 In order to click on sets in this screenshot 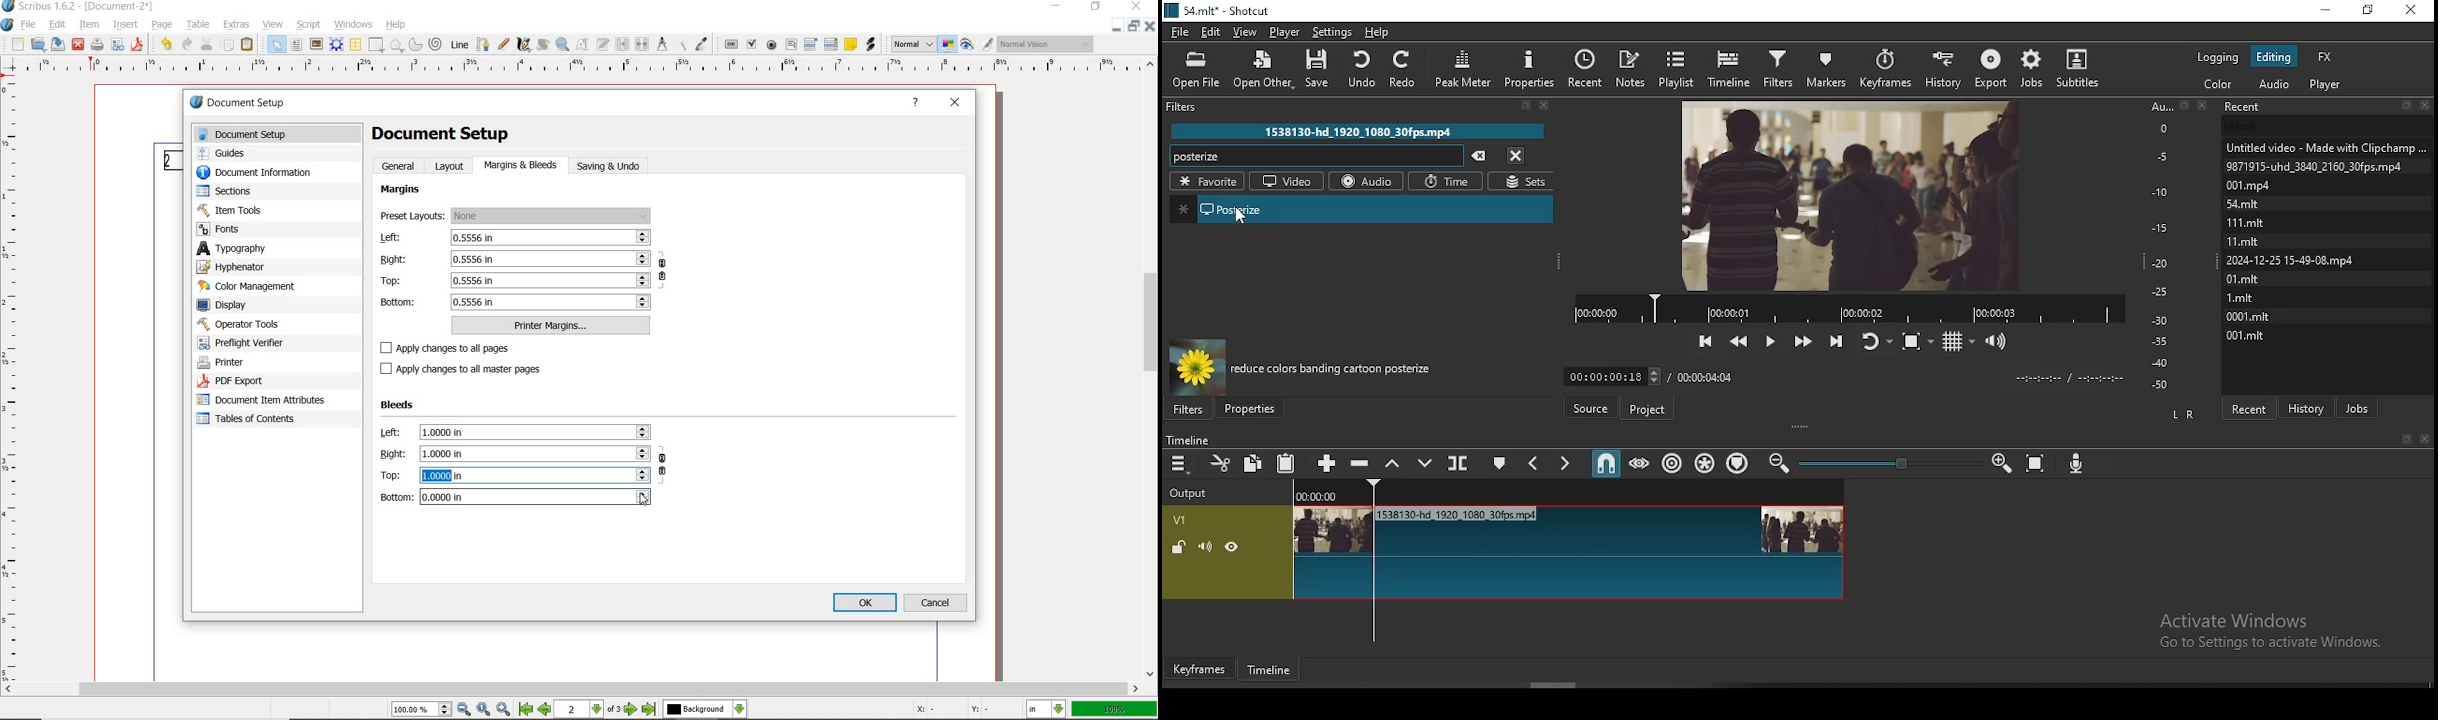, I will do `click(1518, 181)`.